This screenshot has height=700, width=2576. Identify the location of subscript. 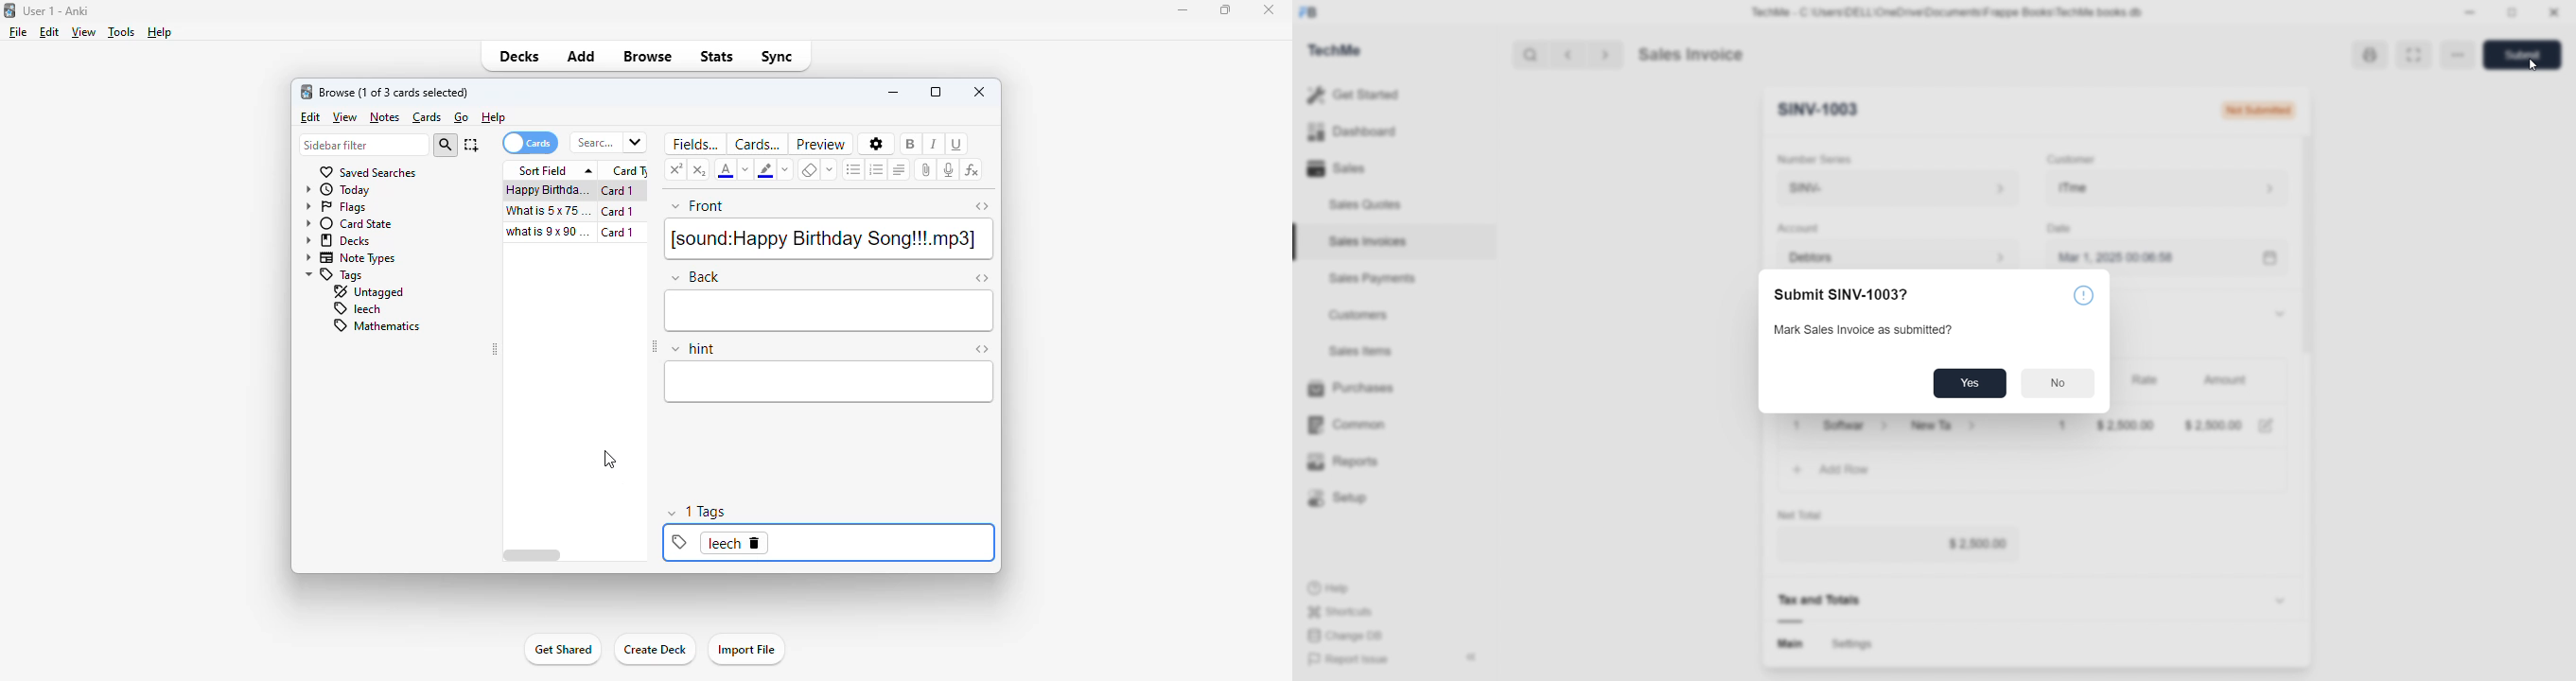
(700, 169).